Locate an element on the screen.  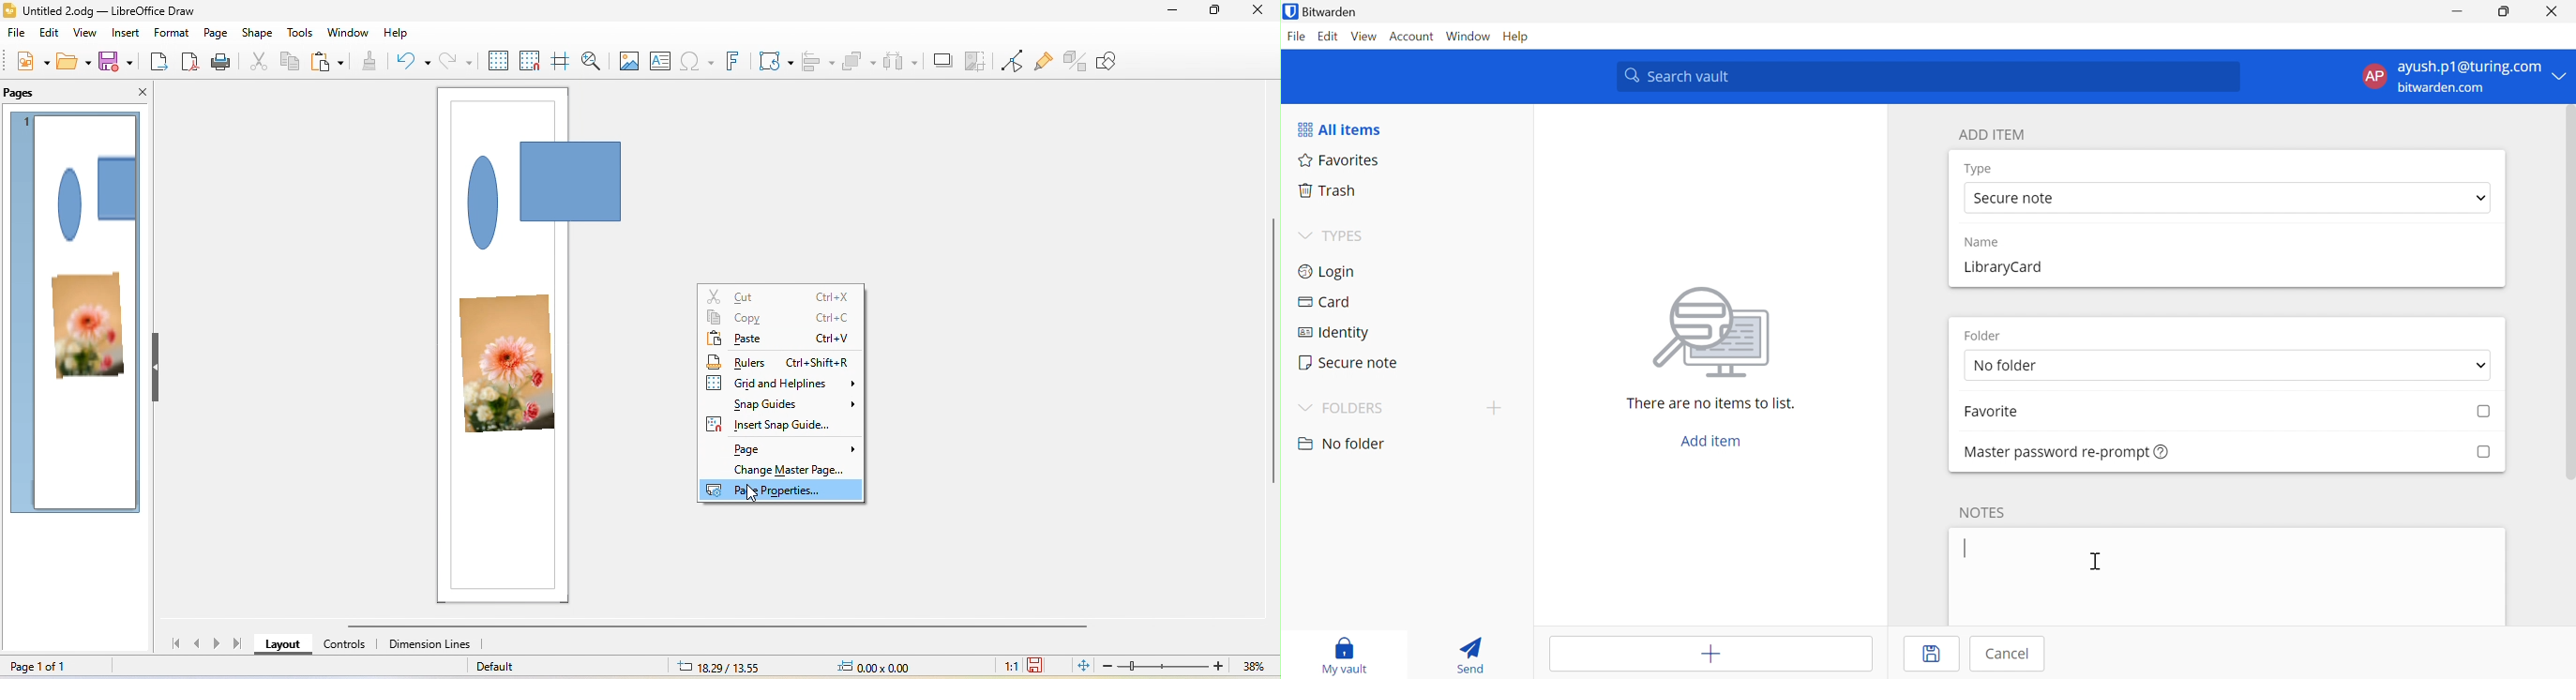
Type is located at coordinates (1979, 170).